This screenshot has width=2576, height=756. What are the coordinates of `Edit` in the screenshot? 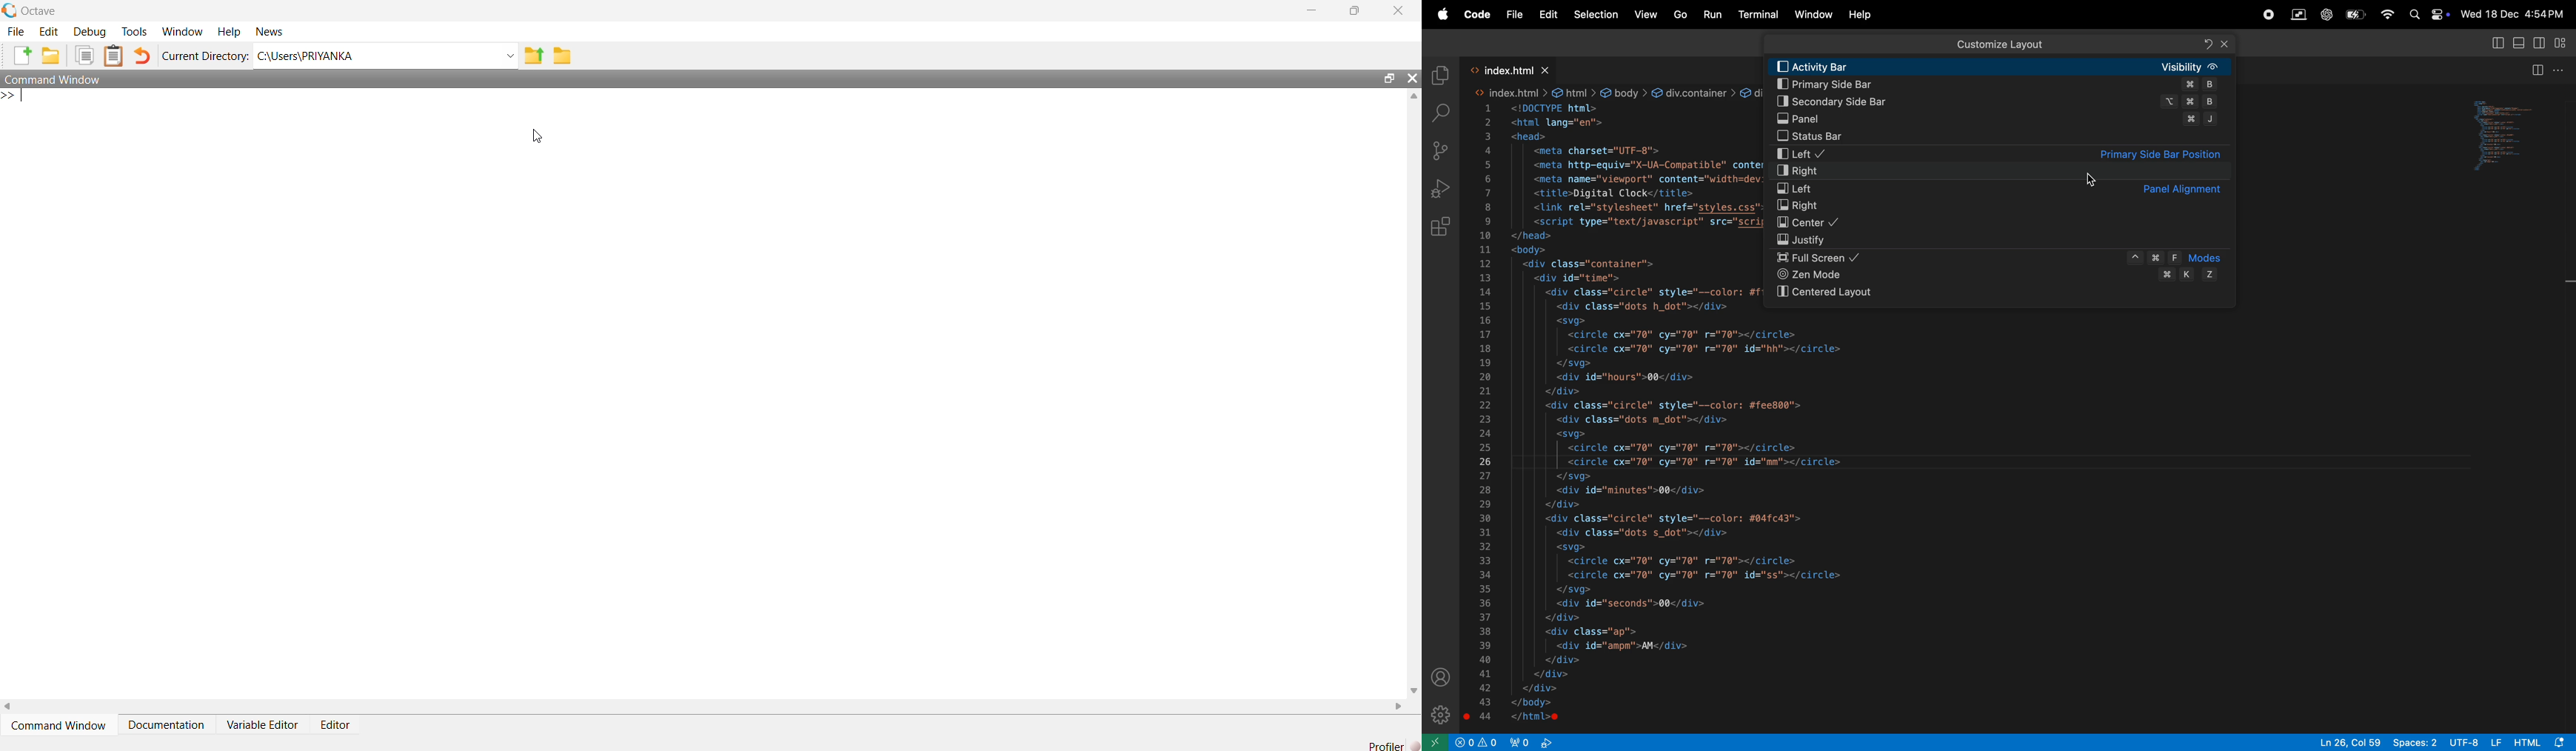 It's located at (1548, 16).